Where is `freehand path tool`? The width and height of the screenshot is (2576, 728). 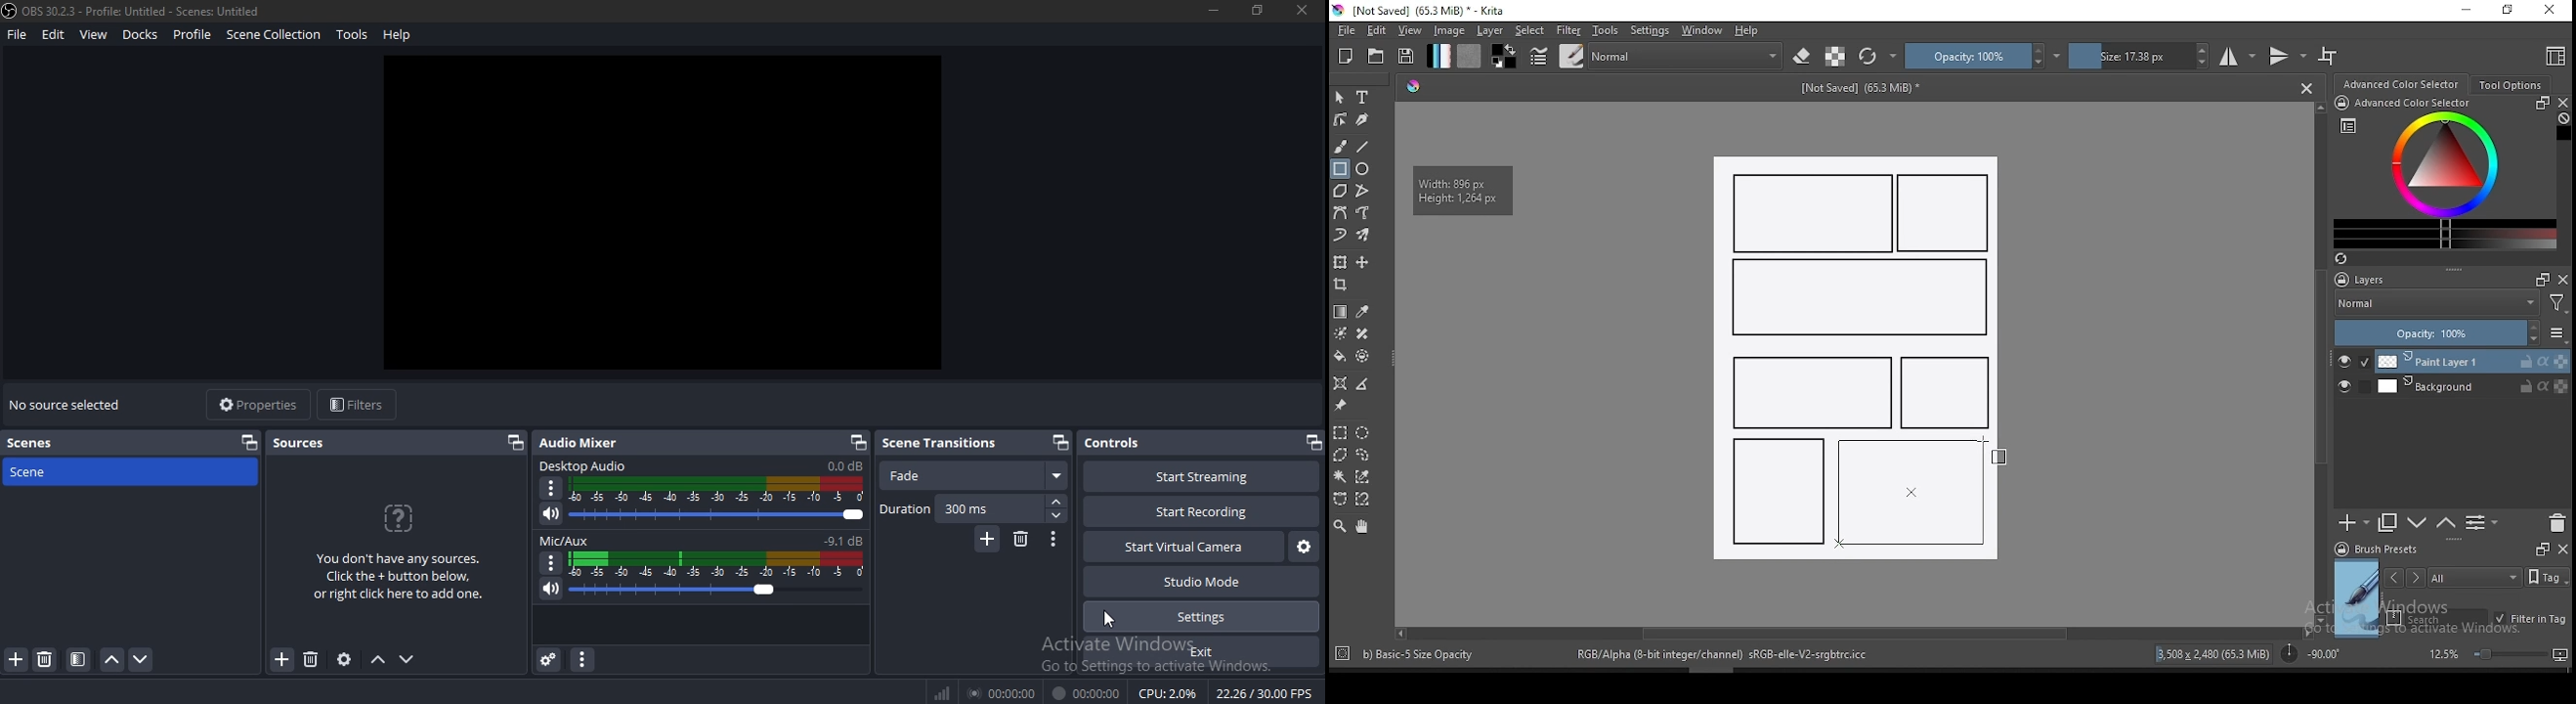
freehand path tool is located at coordinates (1364, 213).